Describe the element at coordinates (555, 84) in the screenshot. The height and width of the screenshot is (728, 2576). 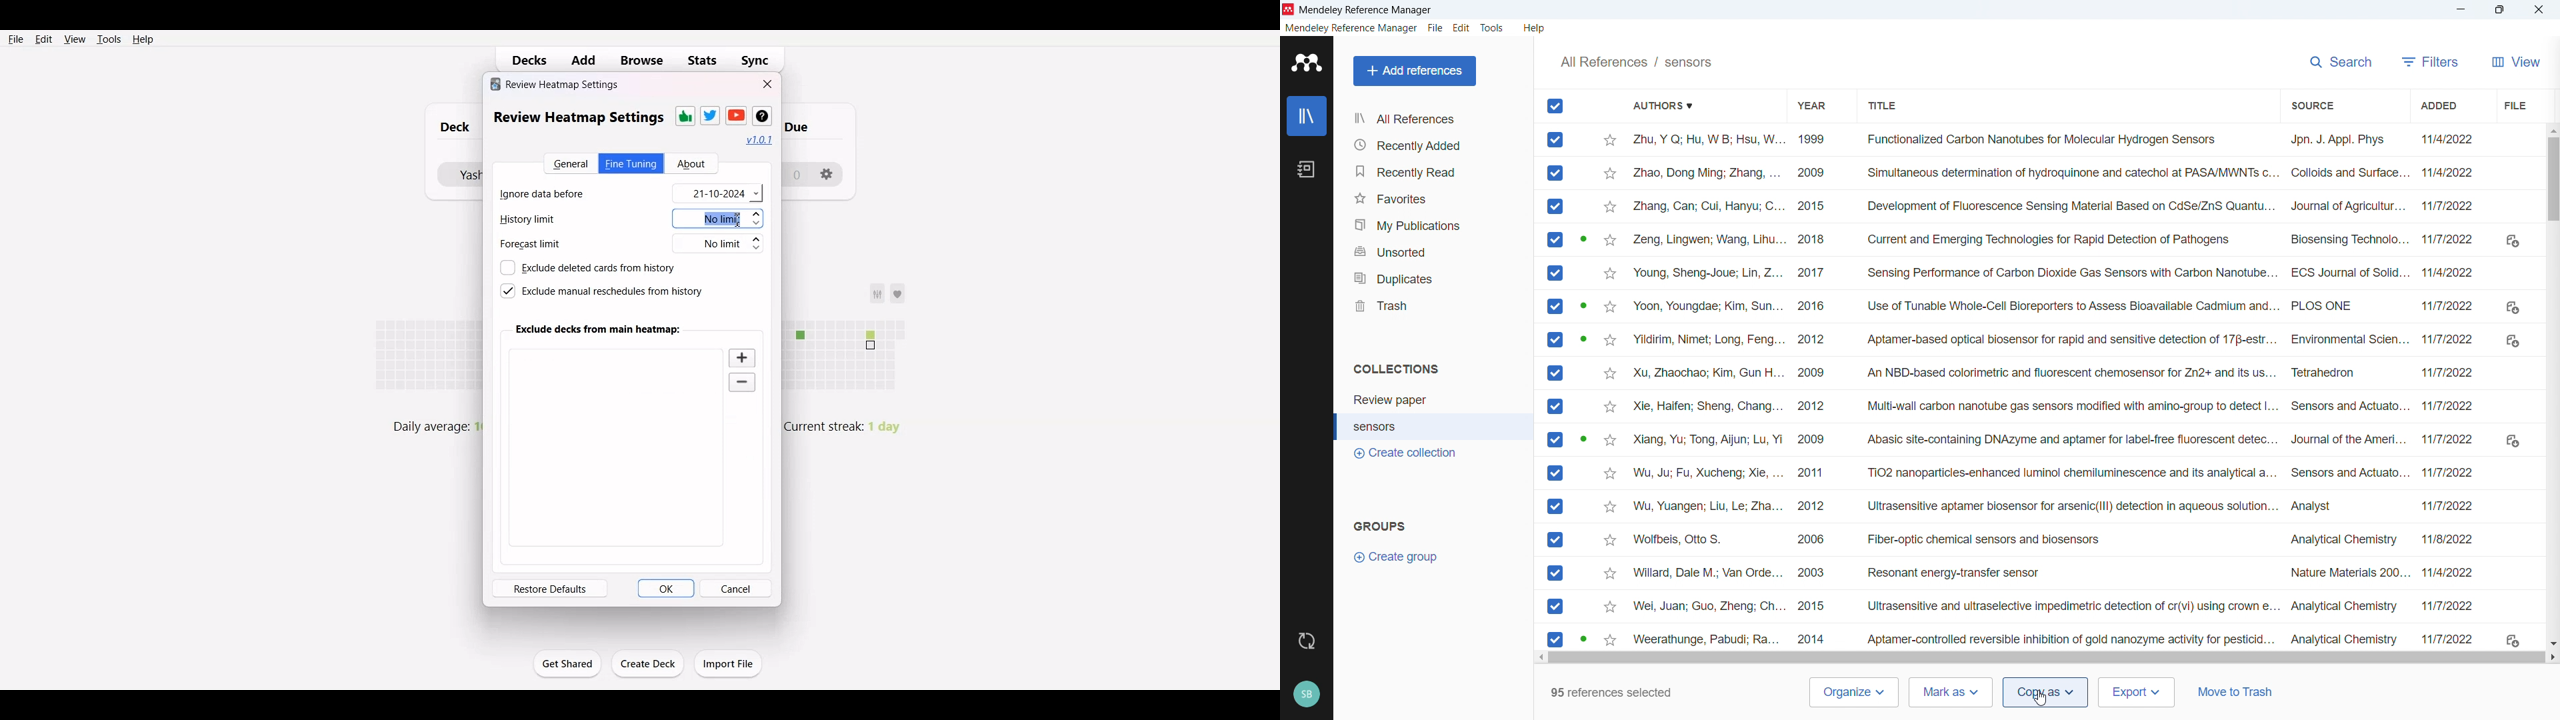
I see `review heatmap settings` at that location.